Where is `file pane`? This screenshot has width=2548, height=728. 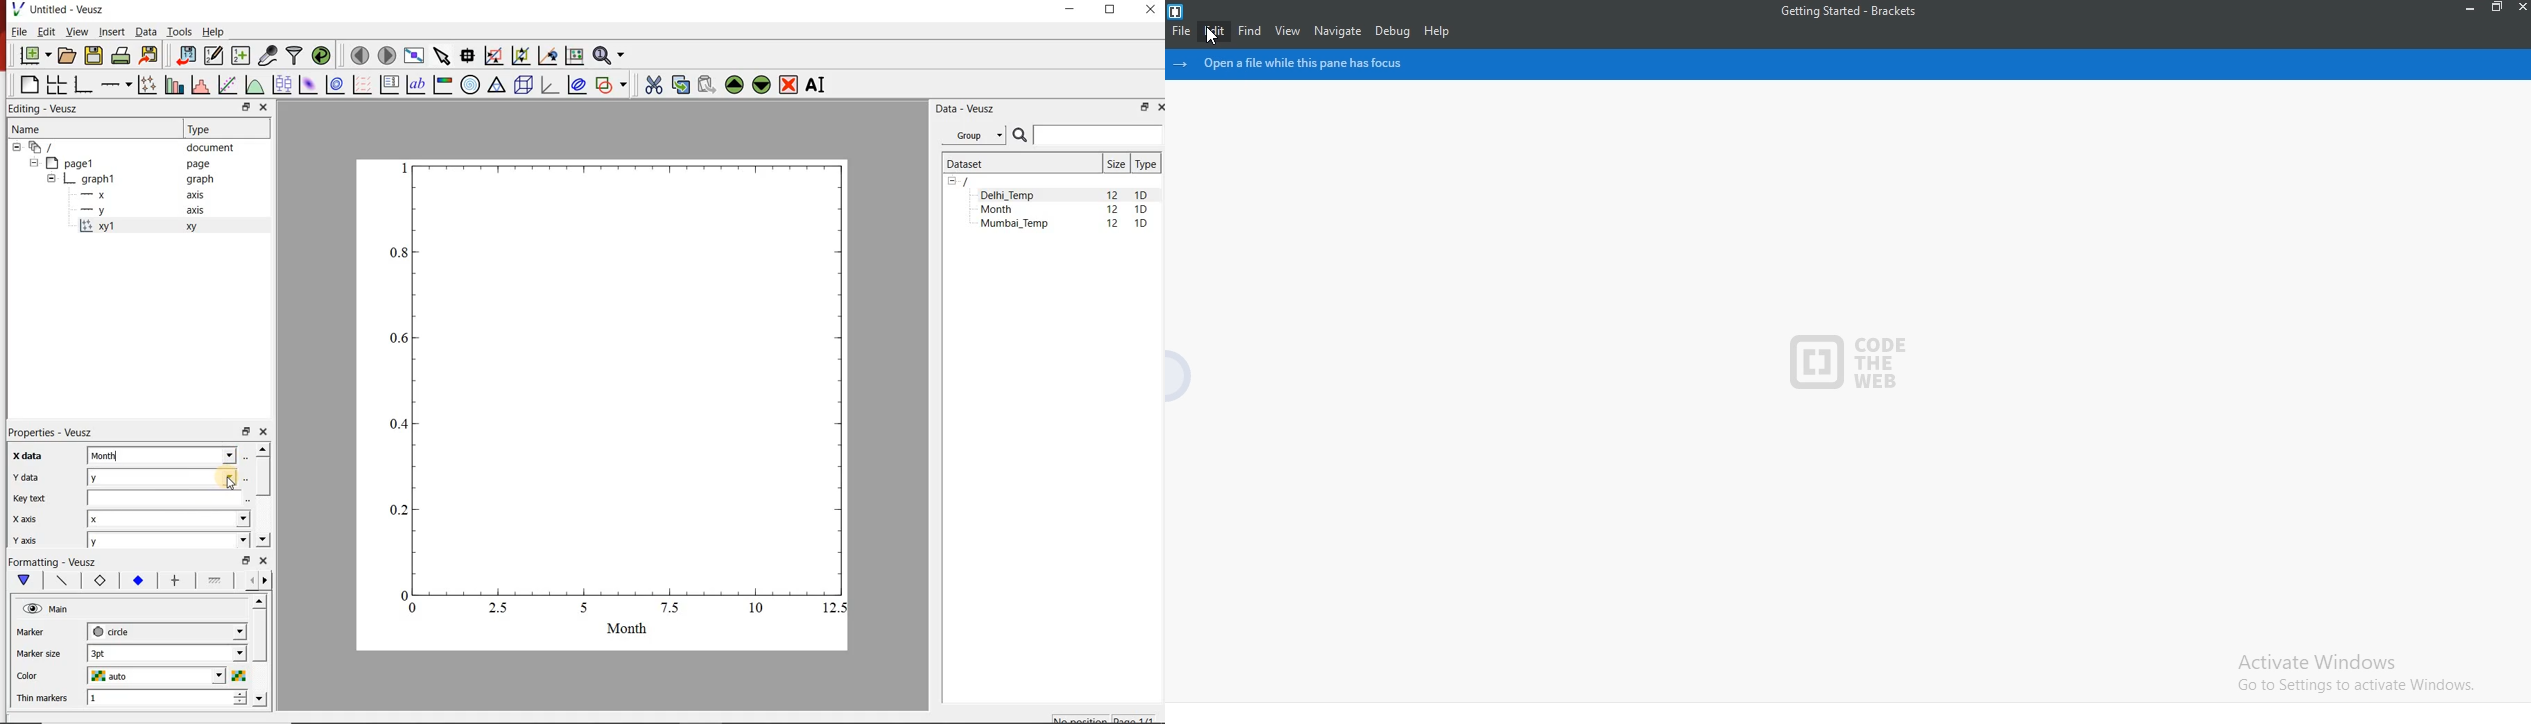
file pane is located at coordinates (1848, 65).